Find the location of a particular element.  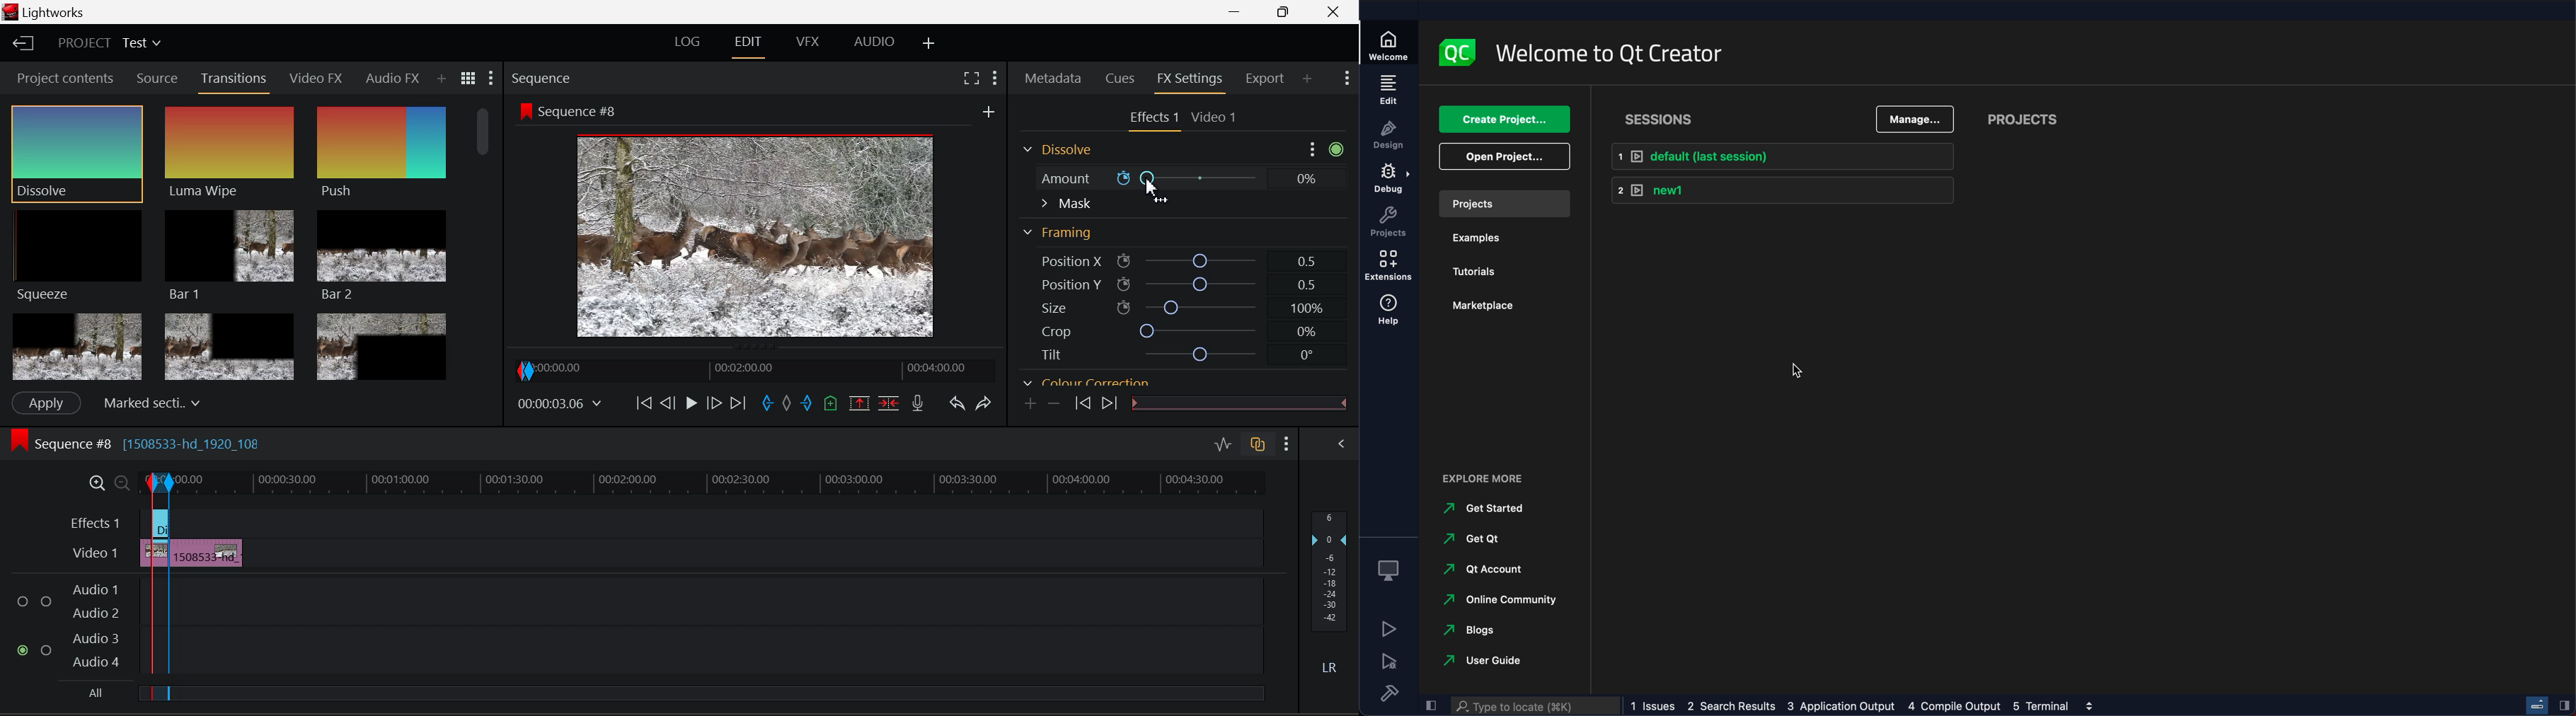

run is located at coordinates (1388, 629).